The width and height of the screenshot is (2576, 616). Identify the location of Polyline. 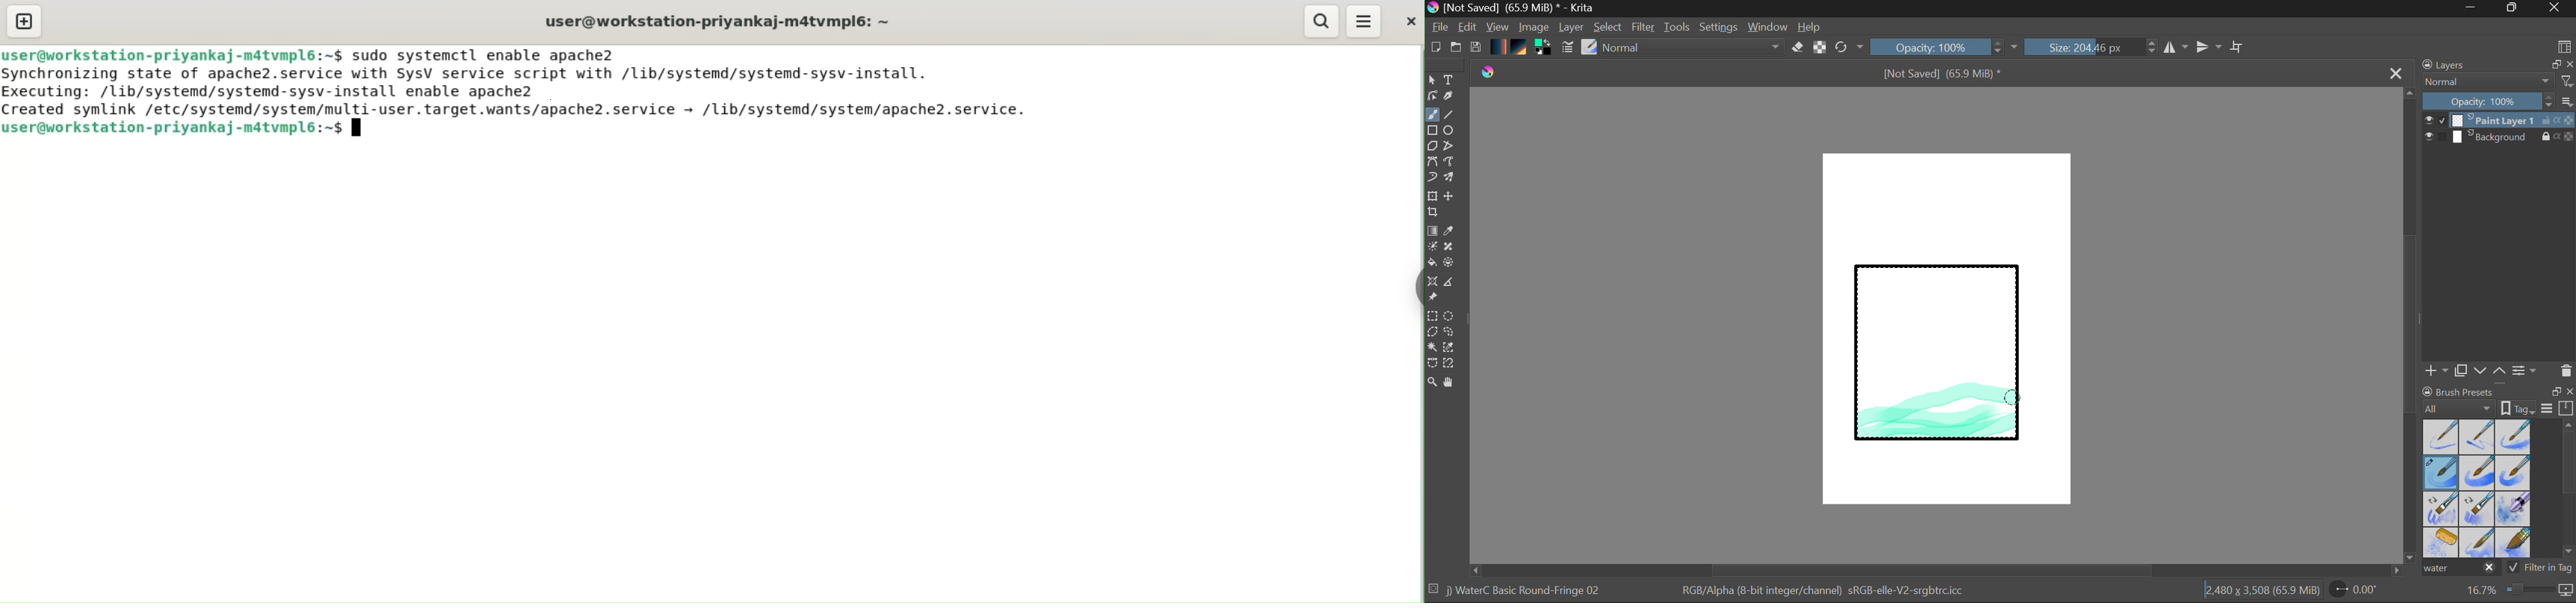
(1450, 147).